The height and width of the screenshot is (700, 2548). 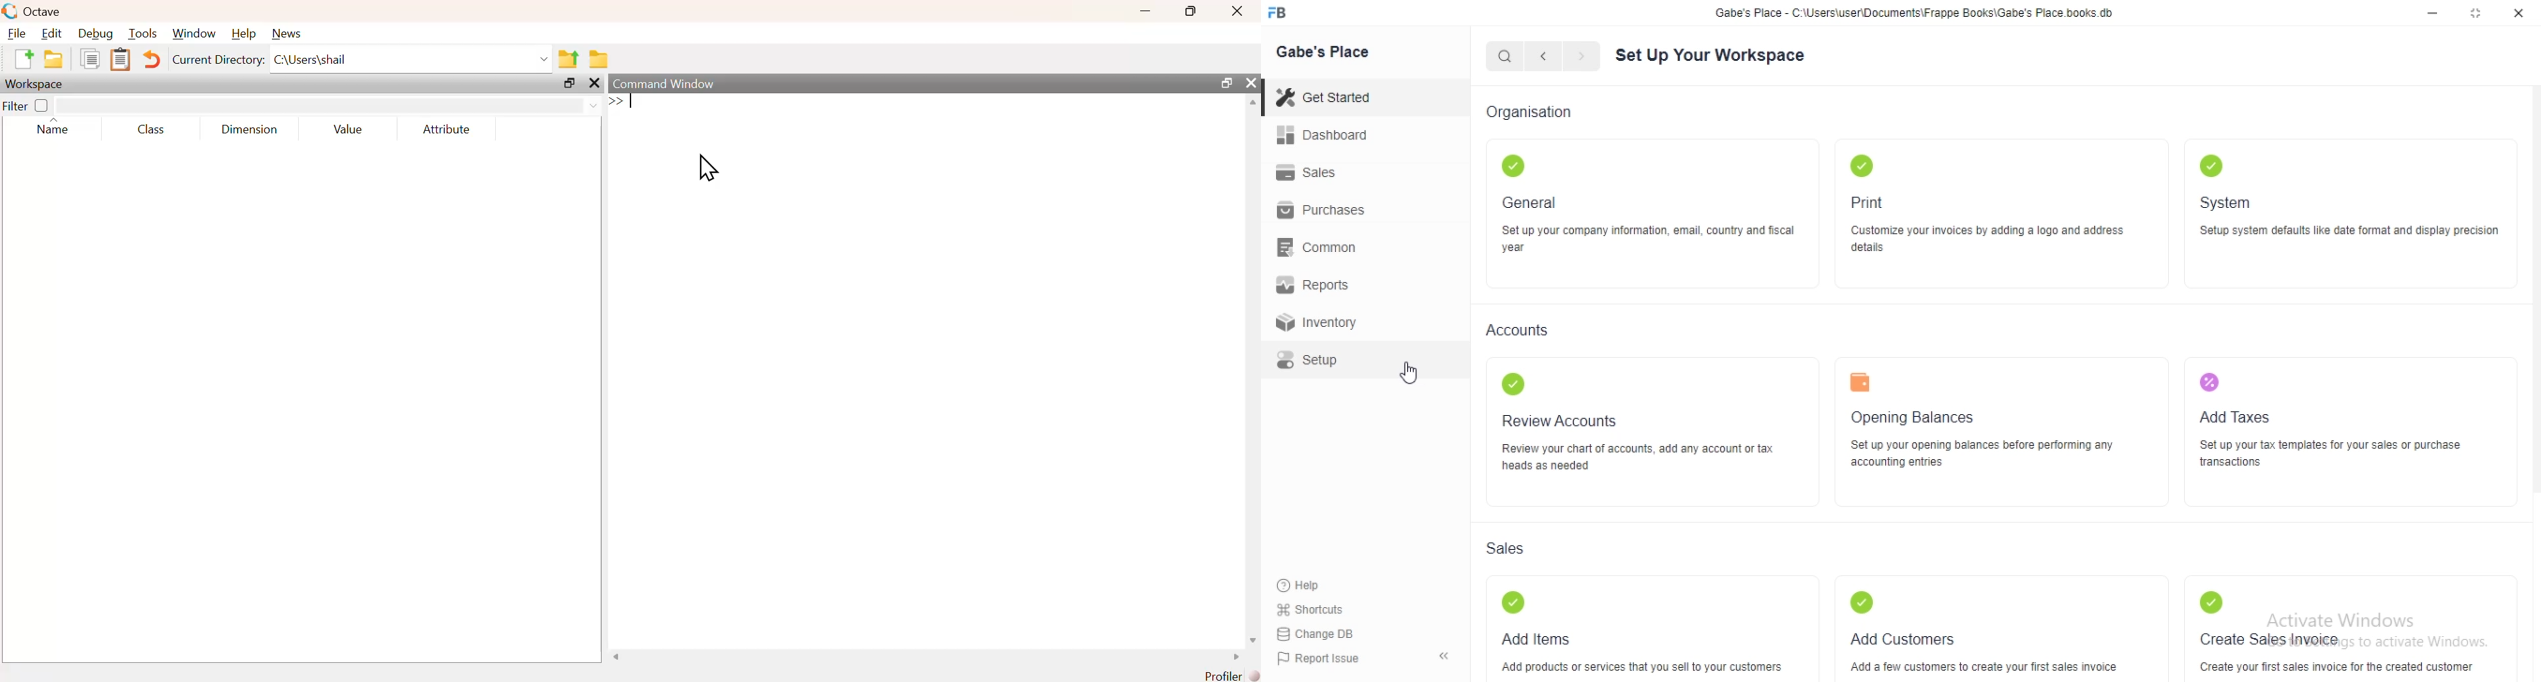 I want to click on Accounts, so click(x=1517, y=333).